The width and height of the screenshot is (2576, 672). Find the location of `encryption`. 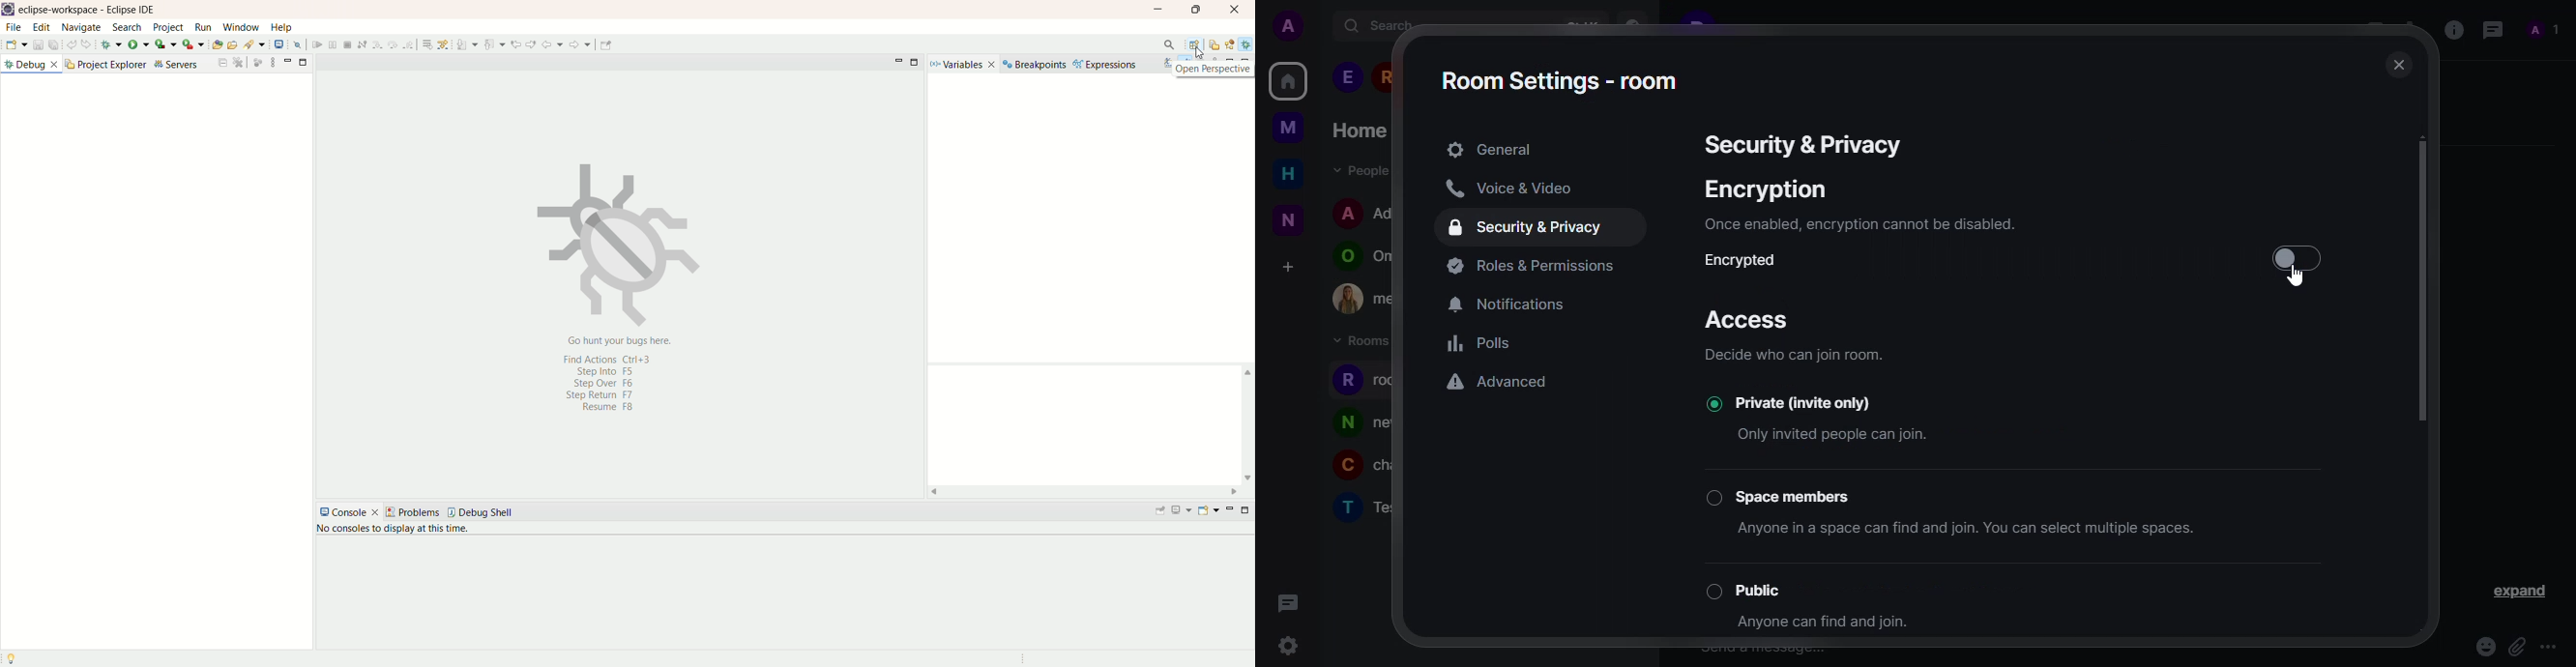

encryption is located at coordinates (1766, 189).